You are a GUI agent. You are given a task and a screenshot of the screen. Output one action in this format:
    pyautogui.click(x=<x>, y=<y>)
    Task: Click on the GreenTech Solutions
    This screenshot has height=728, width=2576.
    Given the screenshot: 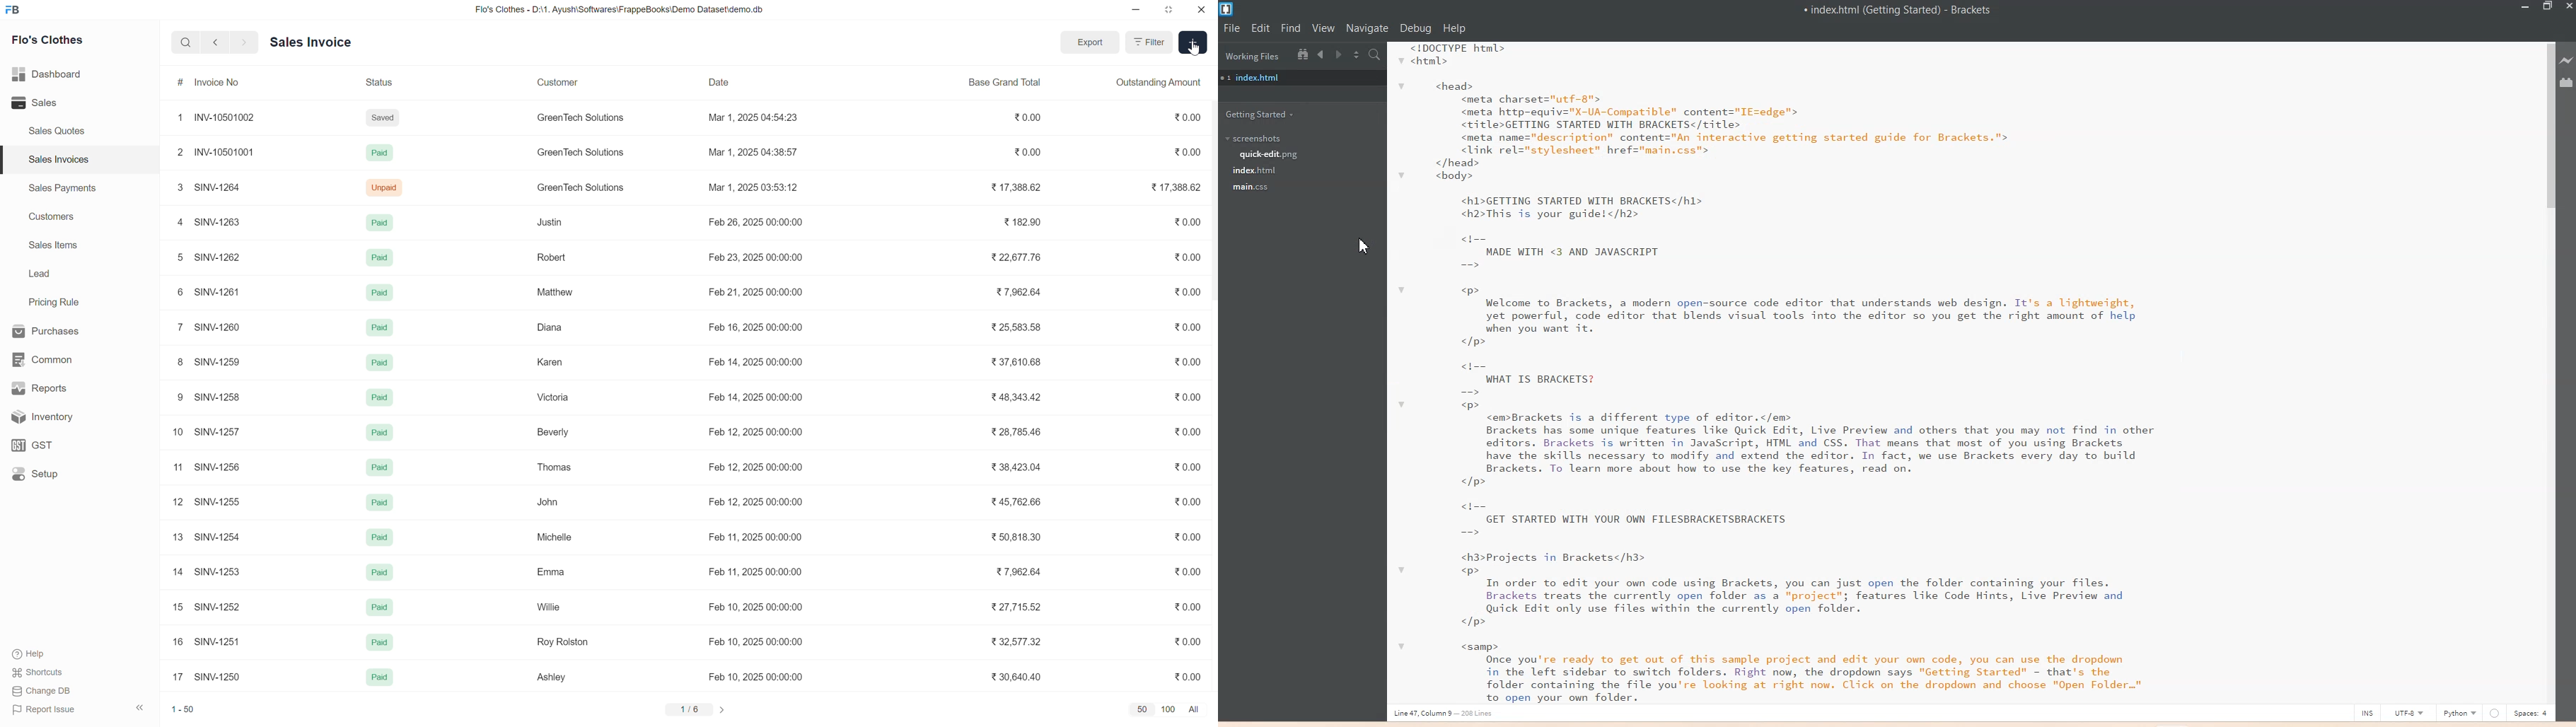 What is the action you would take?
    pyautogui.click(x=582, y=121)
    